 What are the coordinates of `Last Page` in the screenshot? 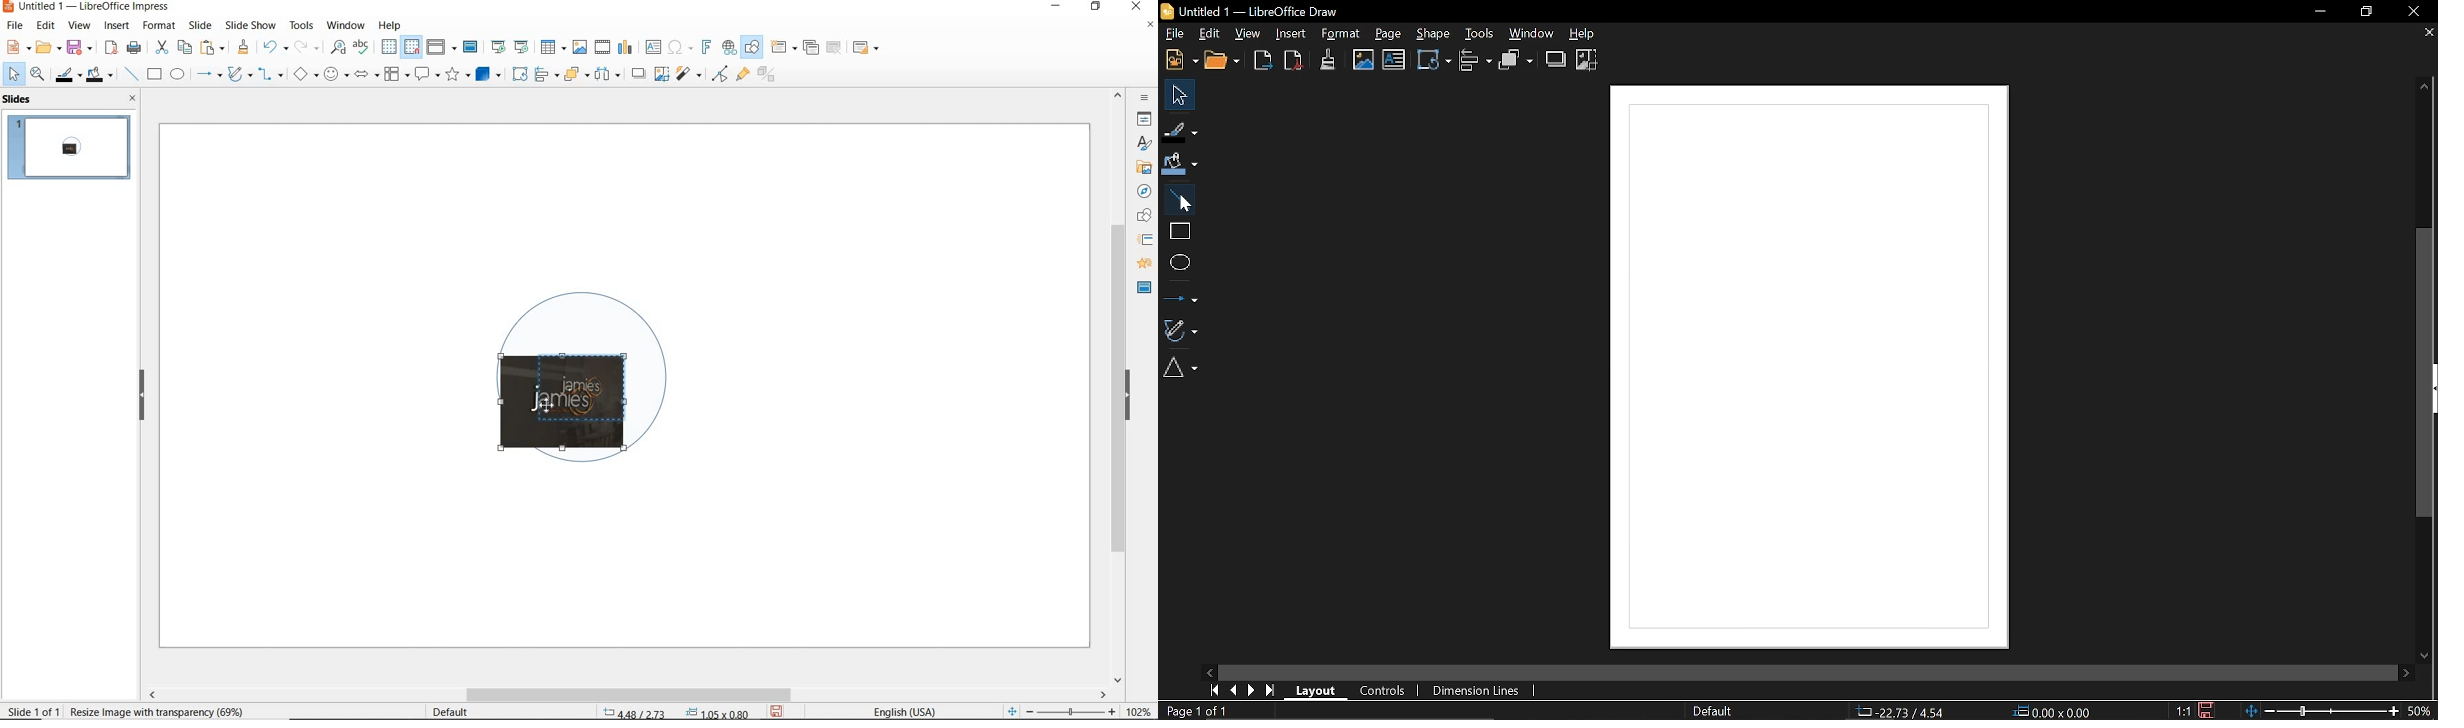 It's located at (1271, 690).